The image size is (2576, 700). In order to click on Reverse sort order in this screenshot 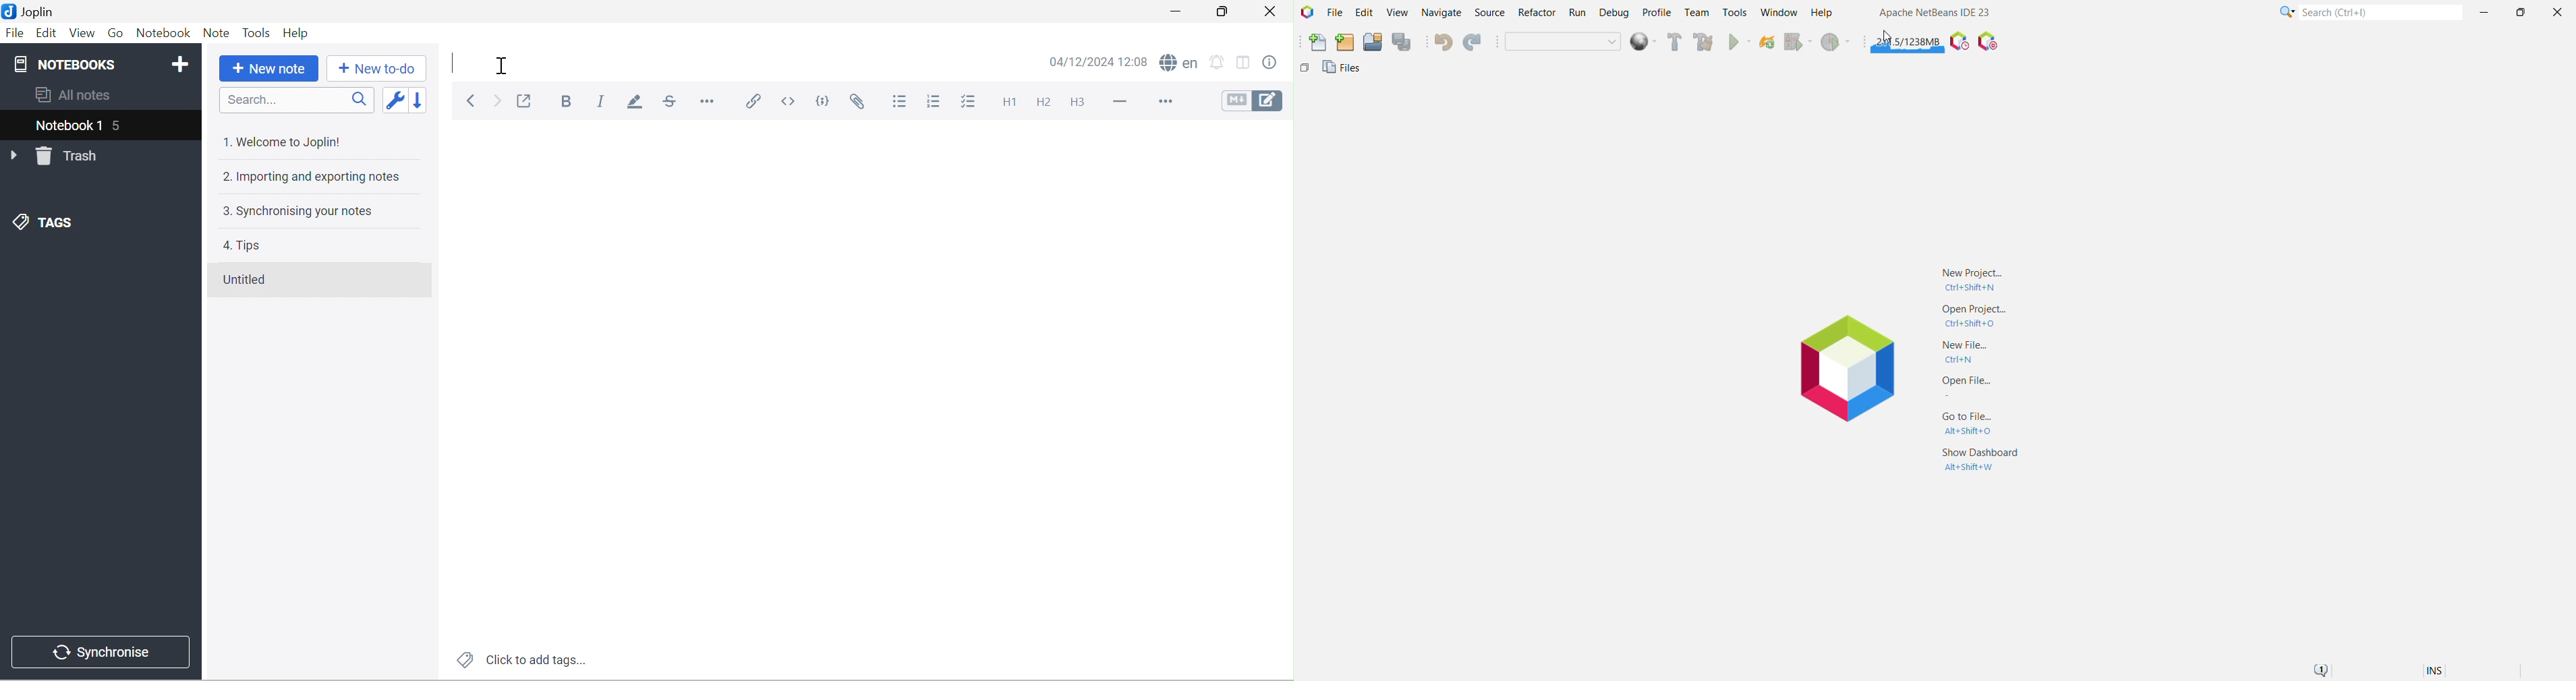, I will do `click(421, 98)`.